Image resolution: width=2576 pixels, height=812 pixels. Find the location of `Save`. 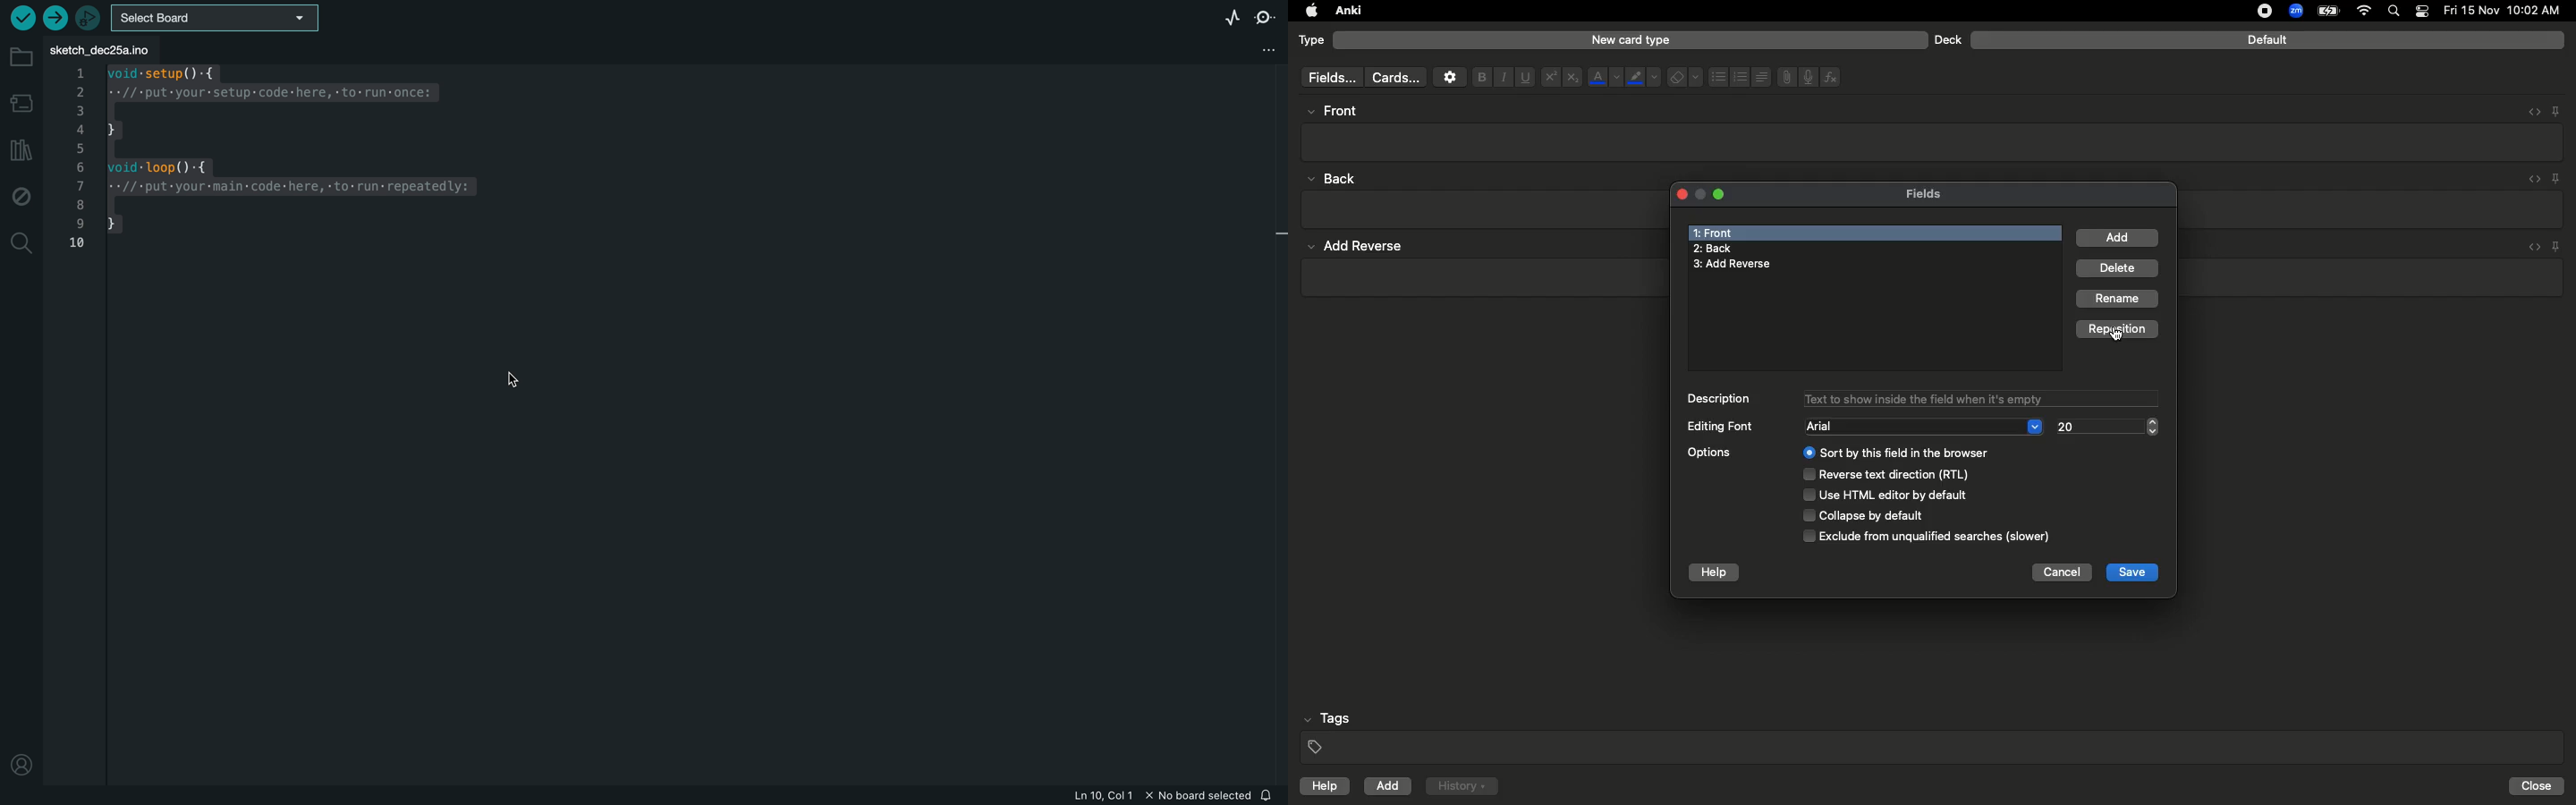

Save is located at coordinates (2133, 572).